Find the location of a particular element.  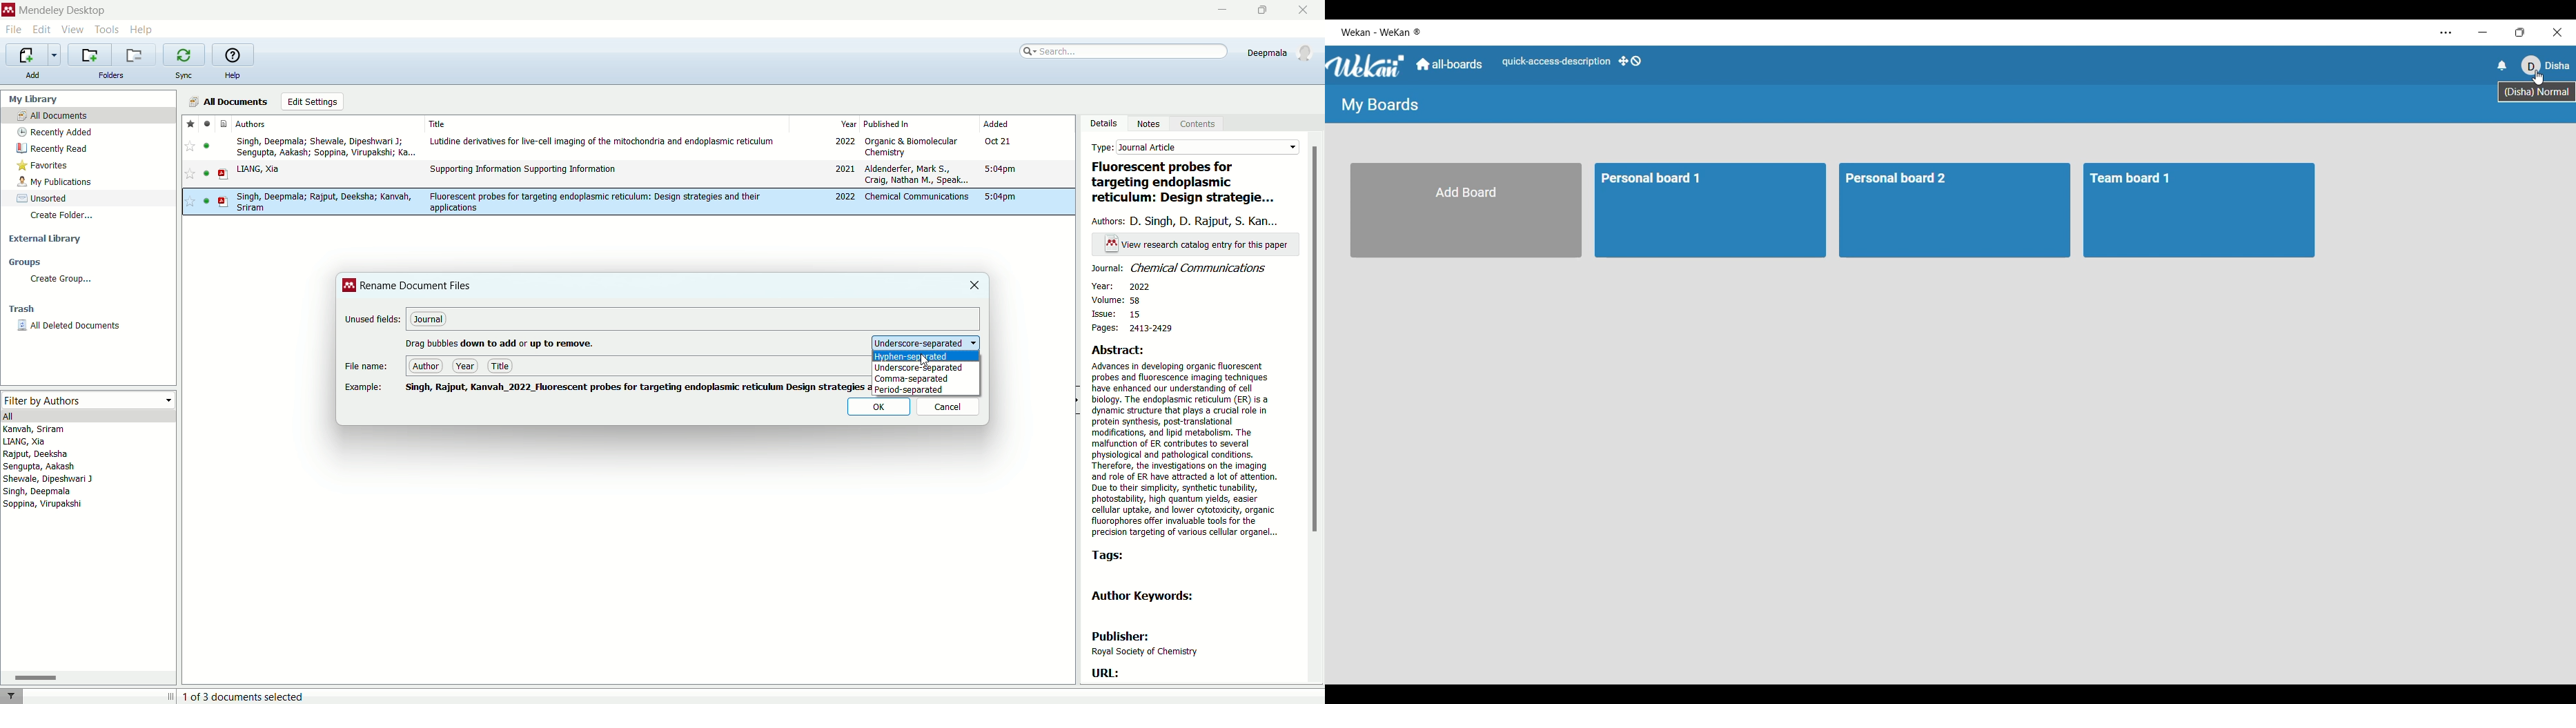

Personal board 1 is located at coordinates (1710, 209).